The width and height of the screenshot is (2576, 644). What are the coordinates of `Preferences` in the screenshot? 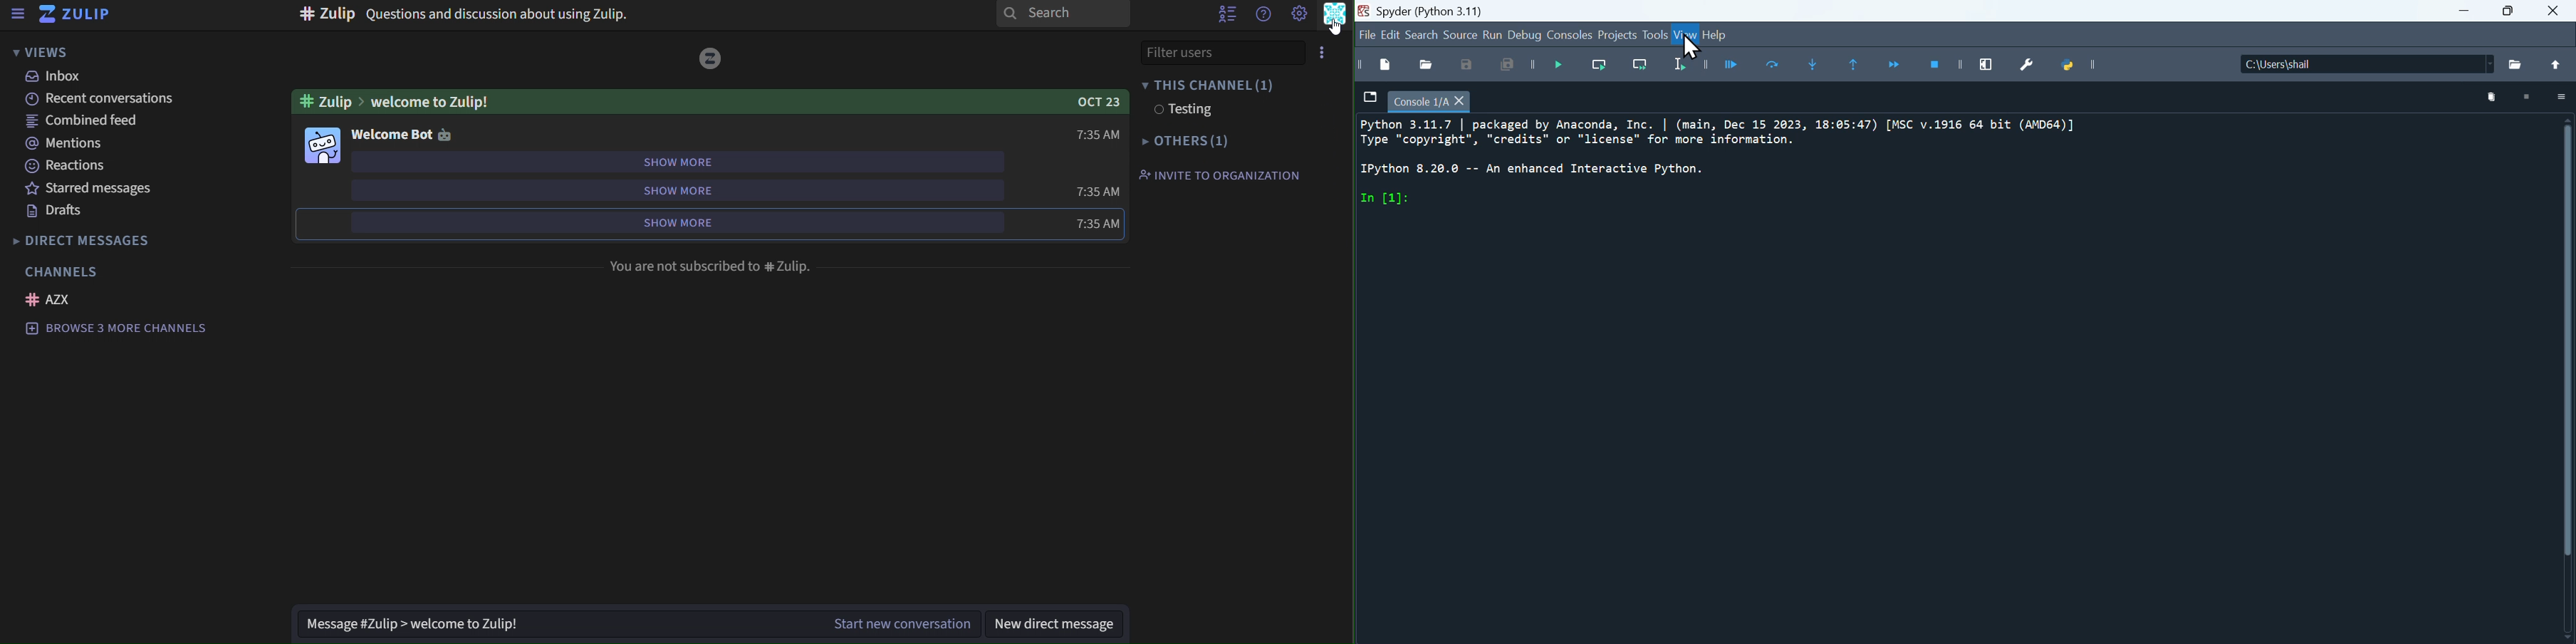 It's located at (2033, 66).